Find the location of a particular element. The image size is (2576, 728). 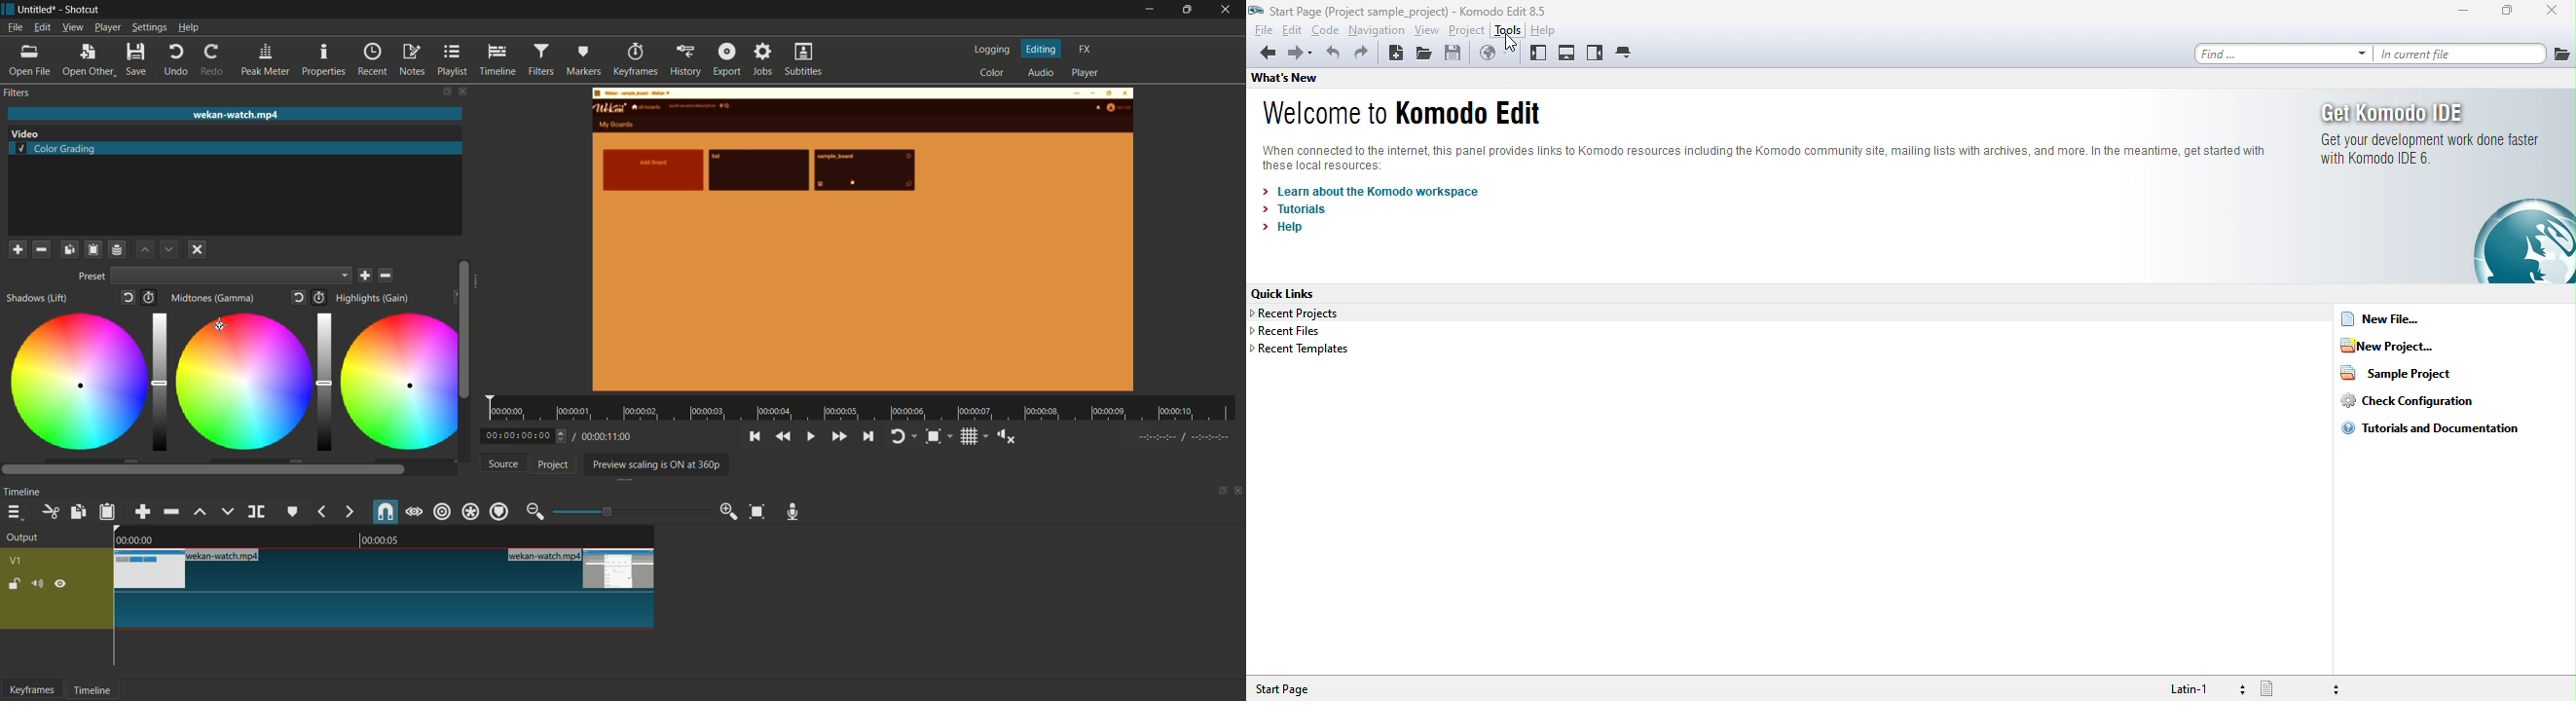

toggle player looping is located at coordinates (902, 436).